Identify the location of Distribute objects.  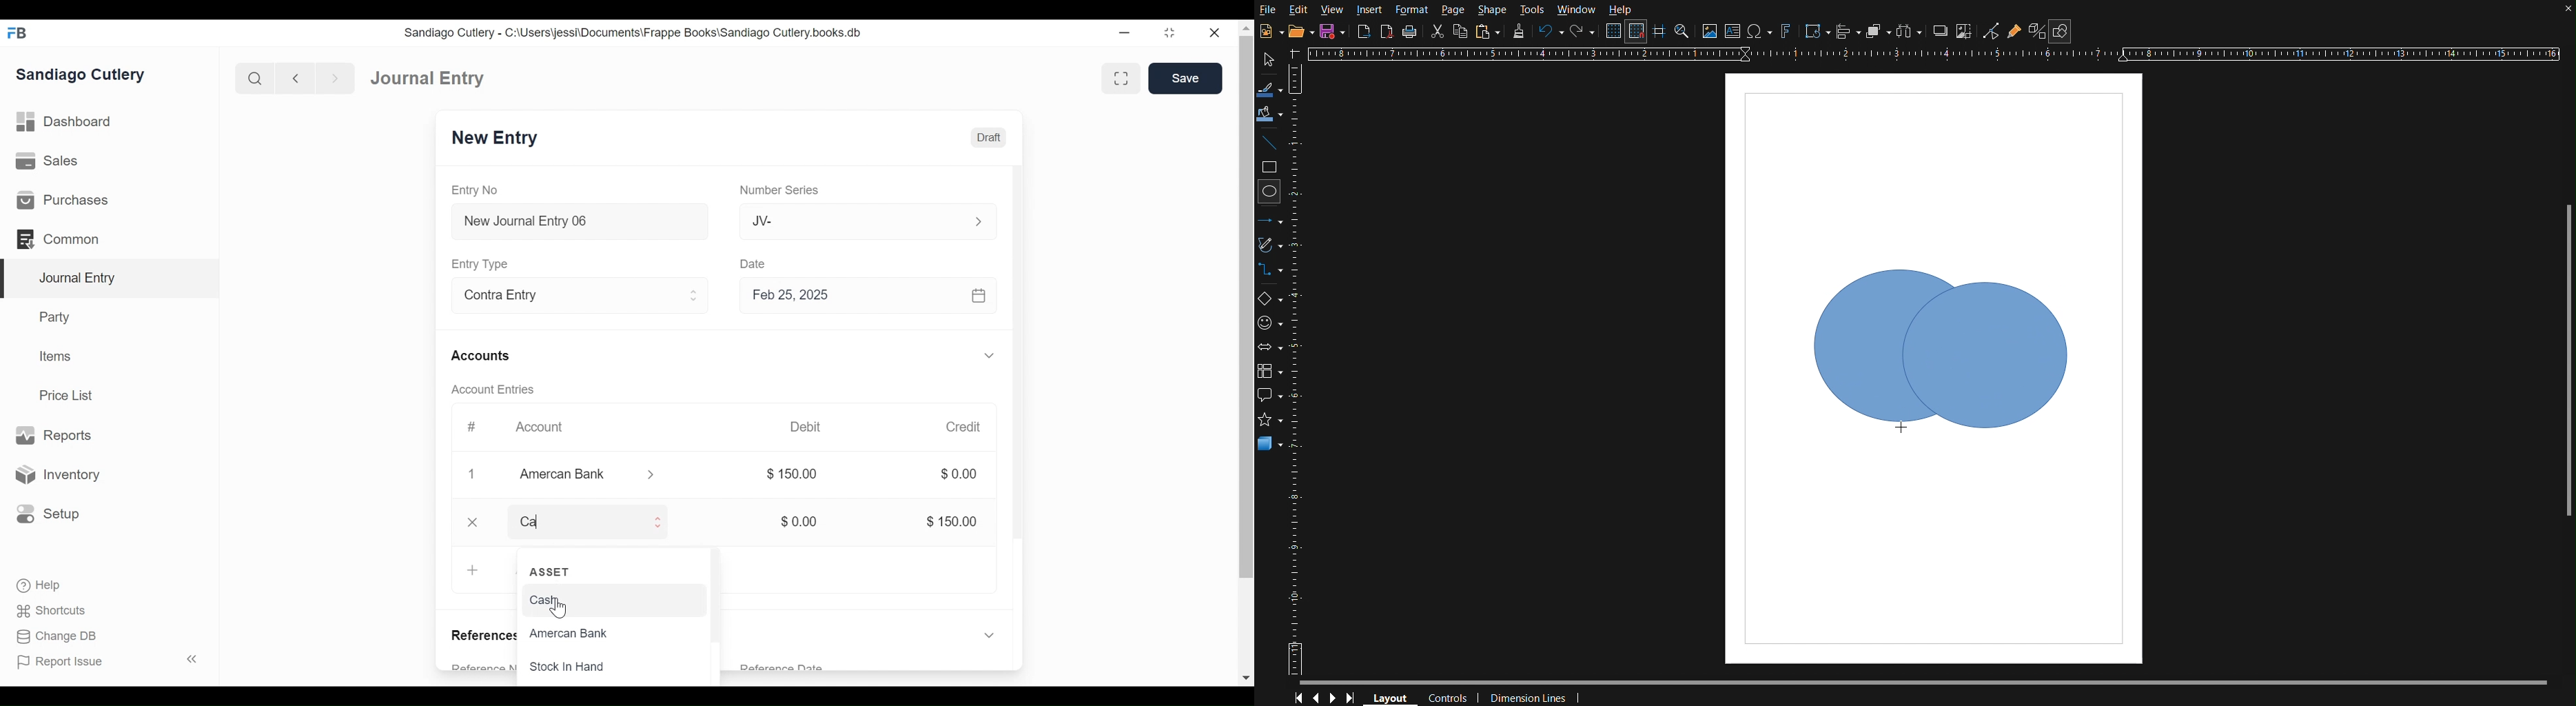
(1913, 32).